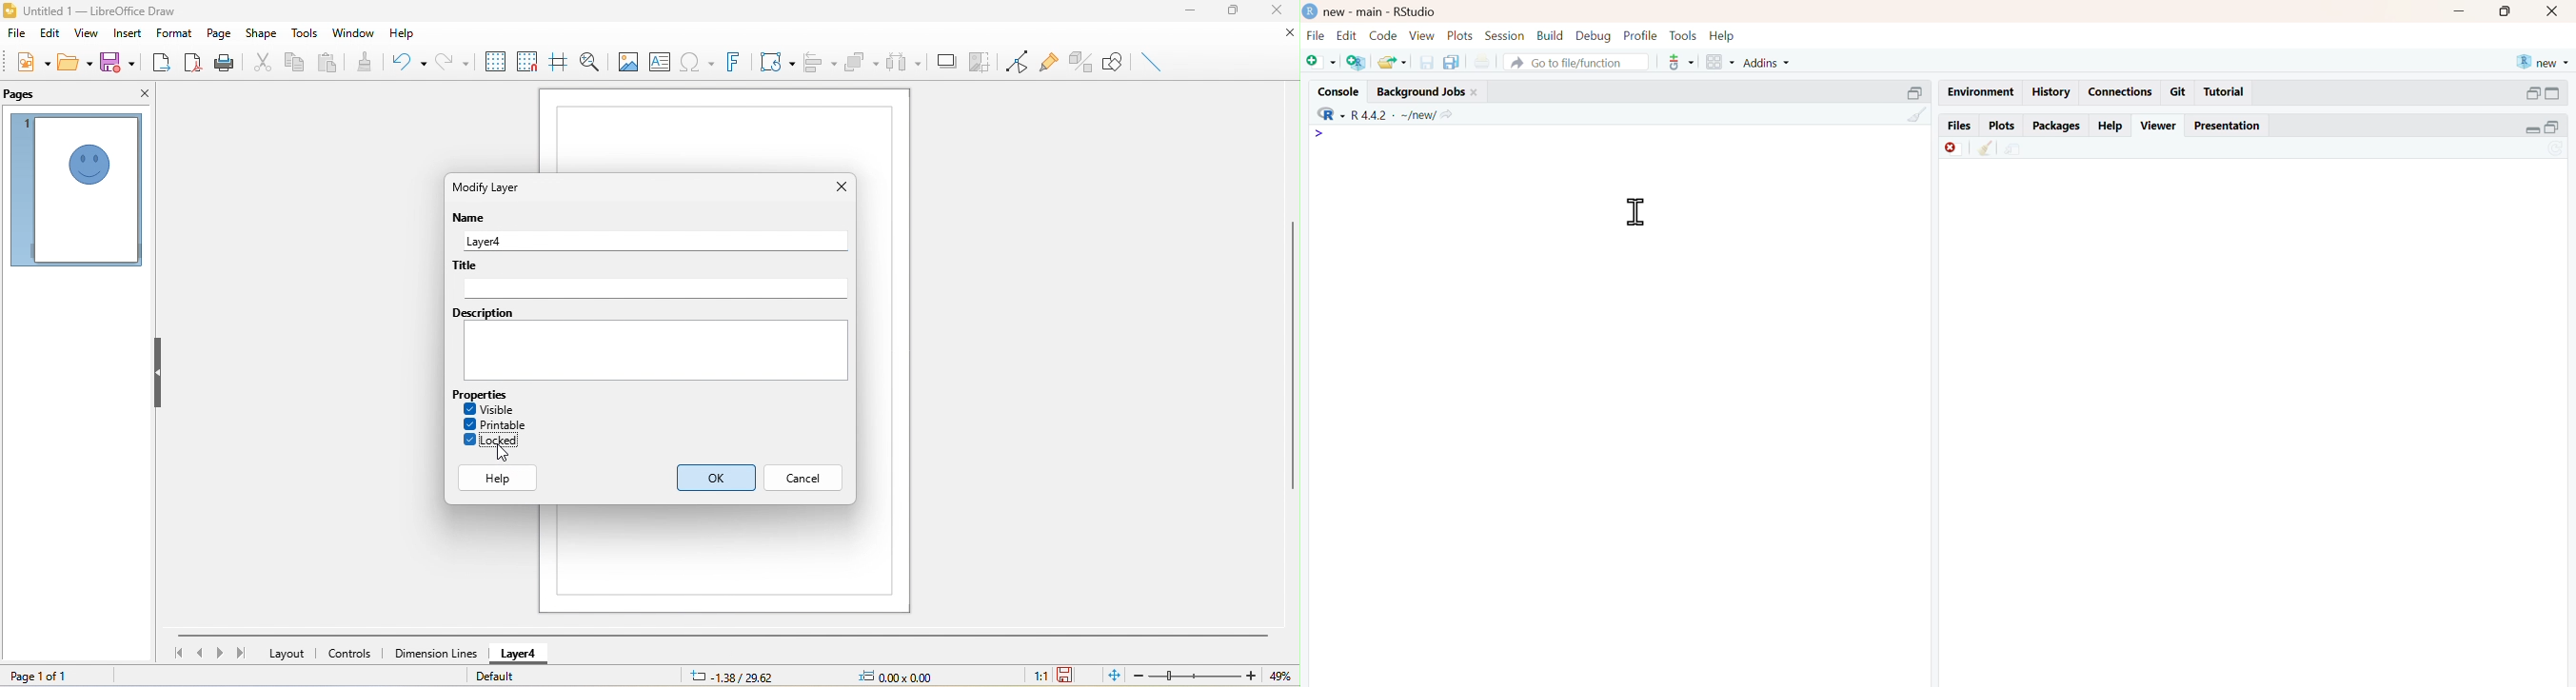  Describe the element at coordinates (1358, 63) in the screenshot. I see `add R file` at that location.